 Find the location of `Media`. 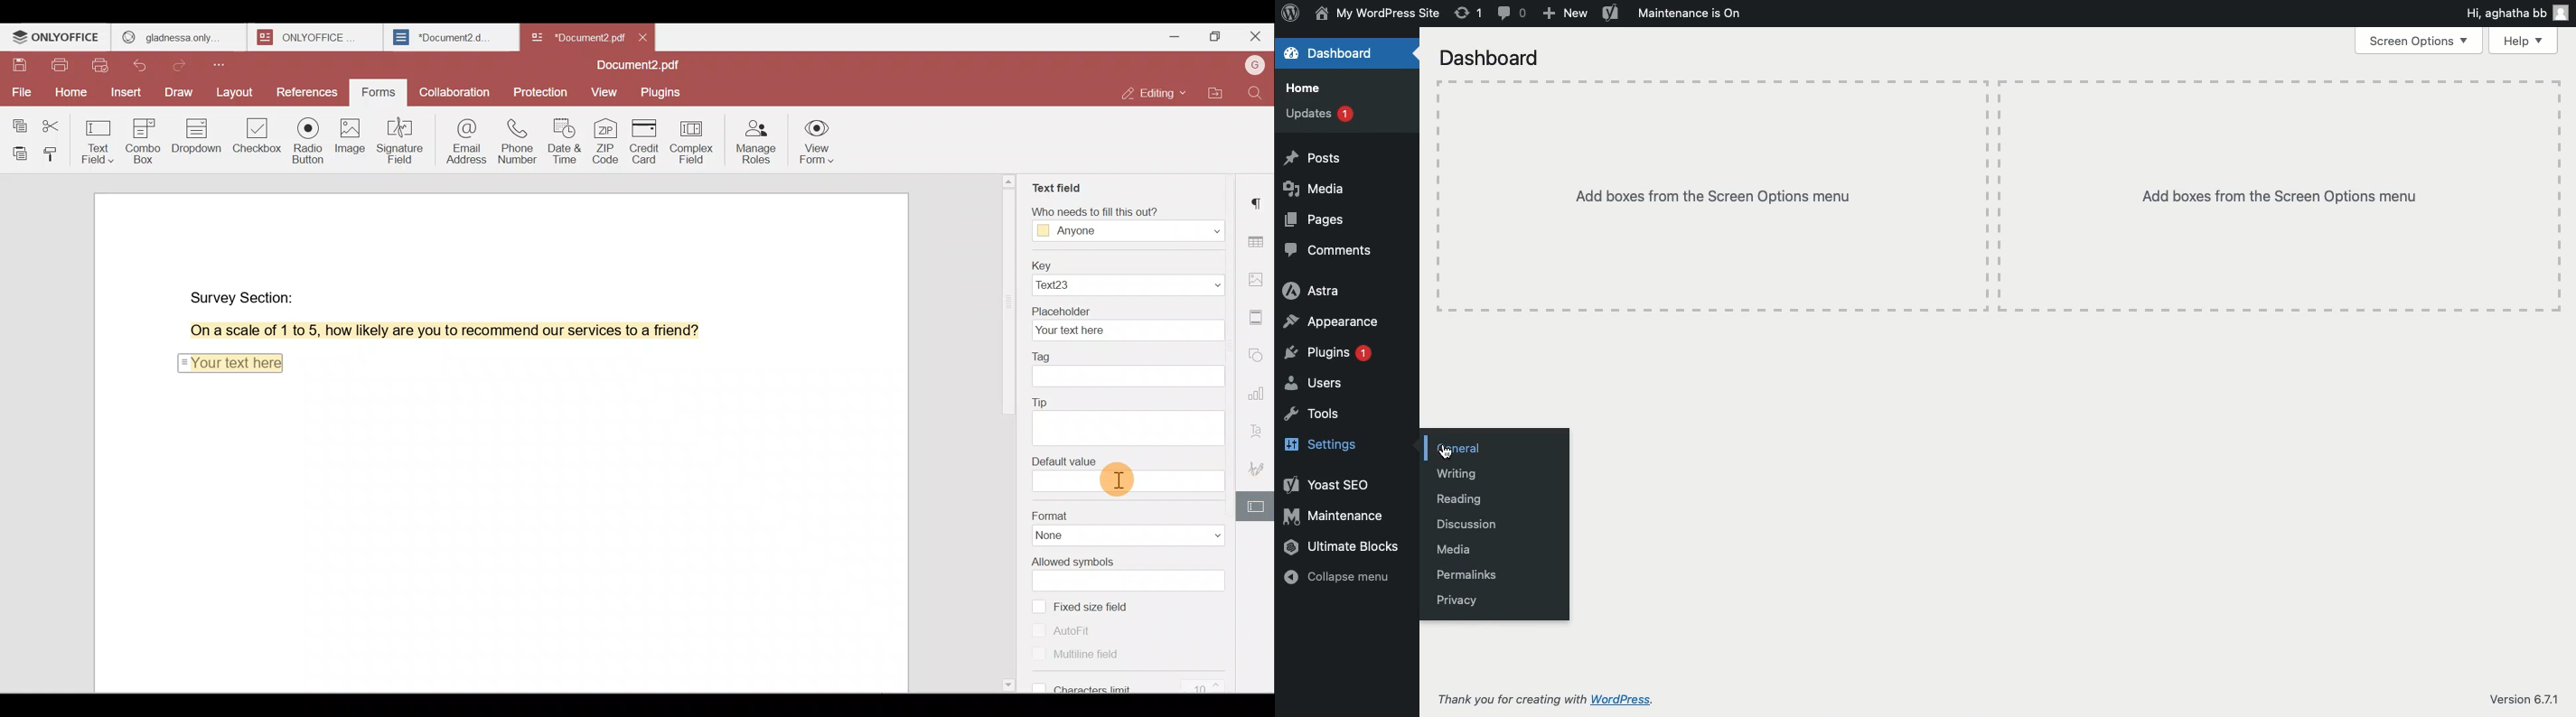

Media is located at coordinates (1454, 549).